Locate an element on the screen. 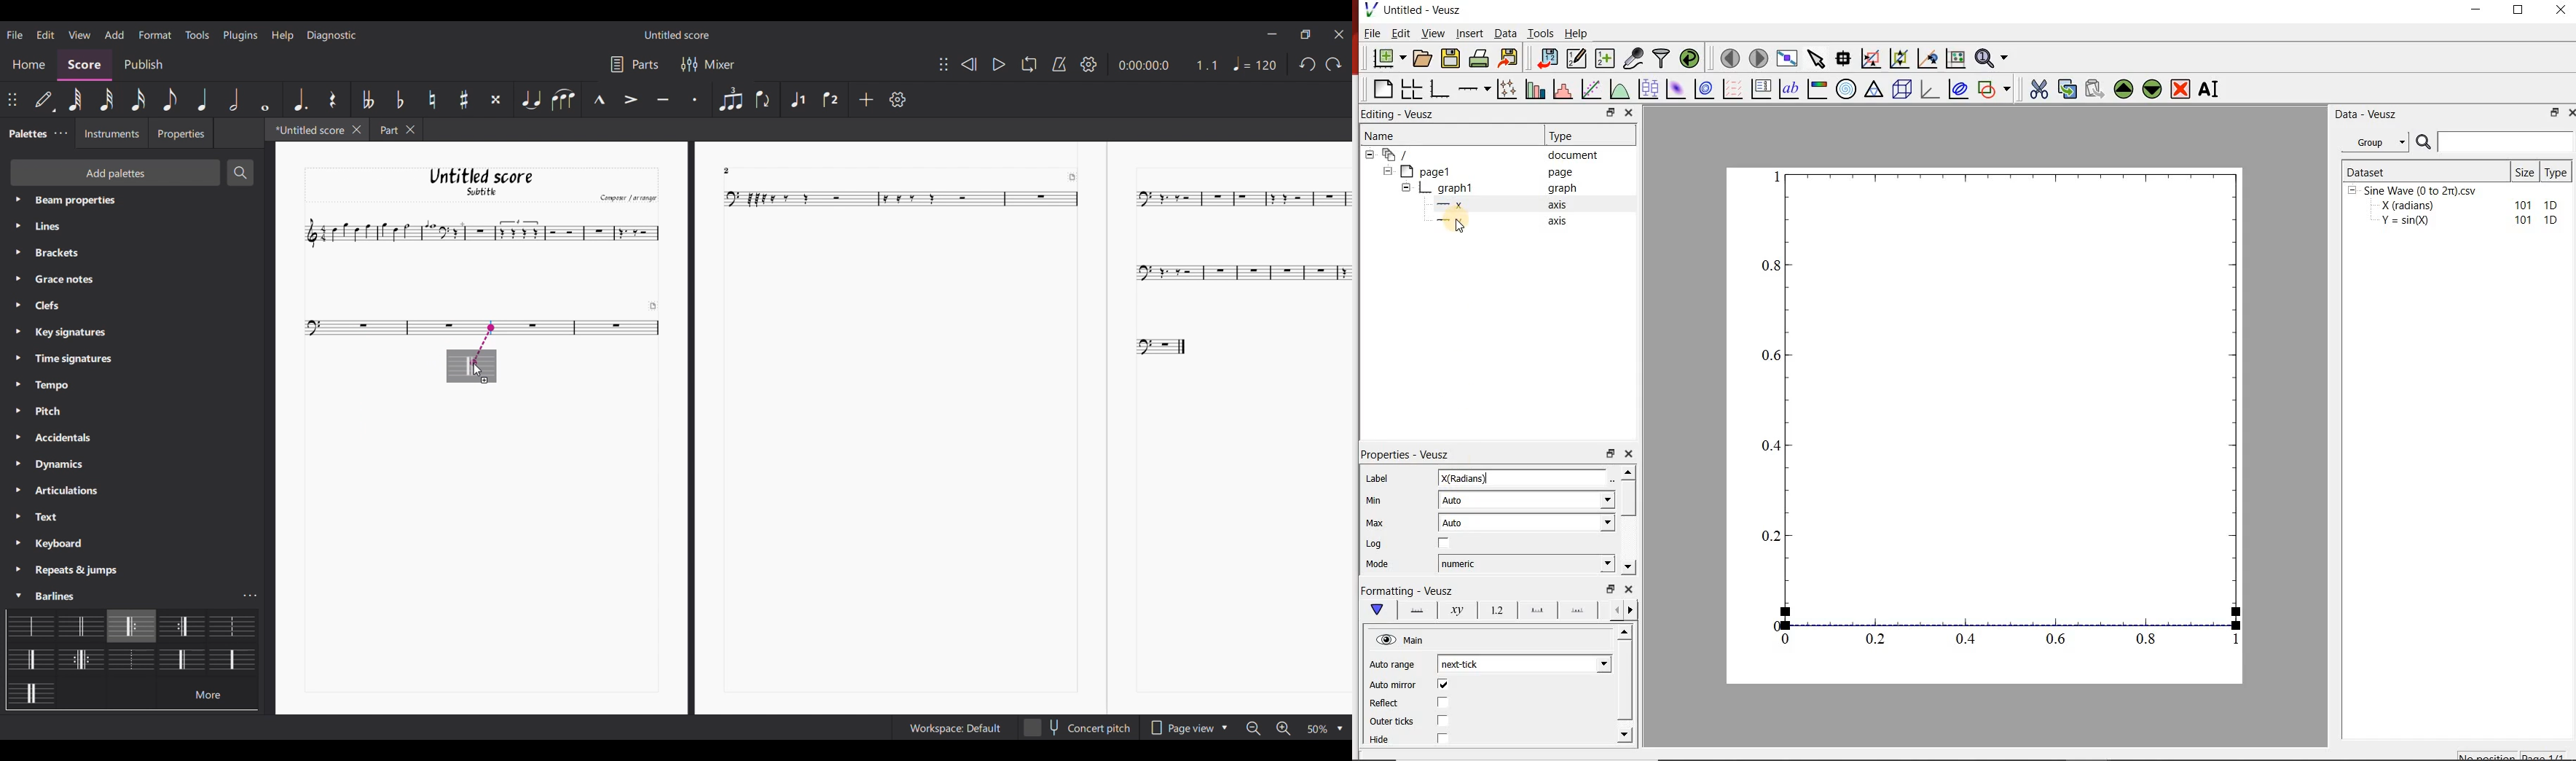  Change position is located at coordinates (12, 99).